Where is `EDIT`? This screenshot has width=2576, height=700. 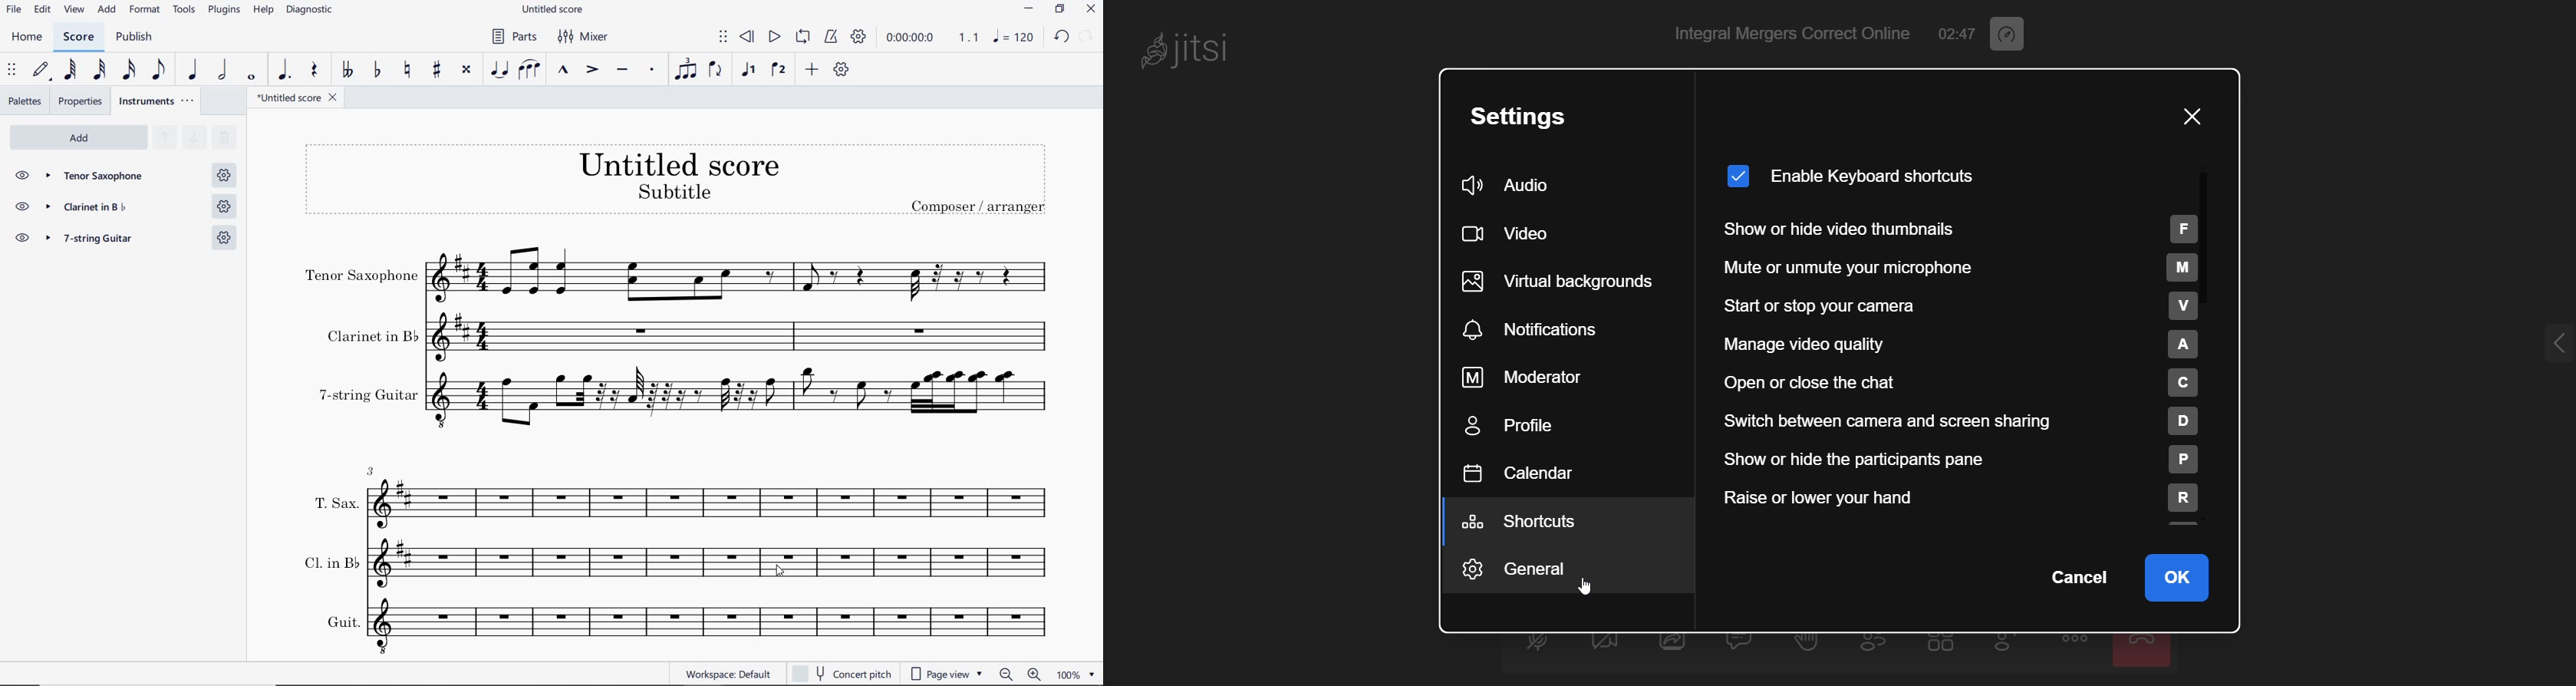 EDIT is located at coordinates (43, 10).